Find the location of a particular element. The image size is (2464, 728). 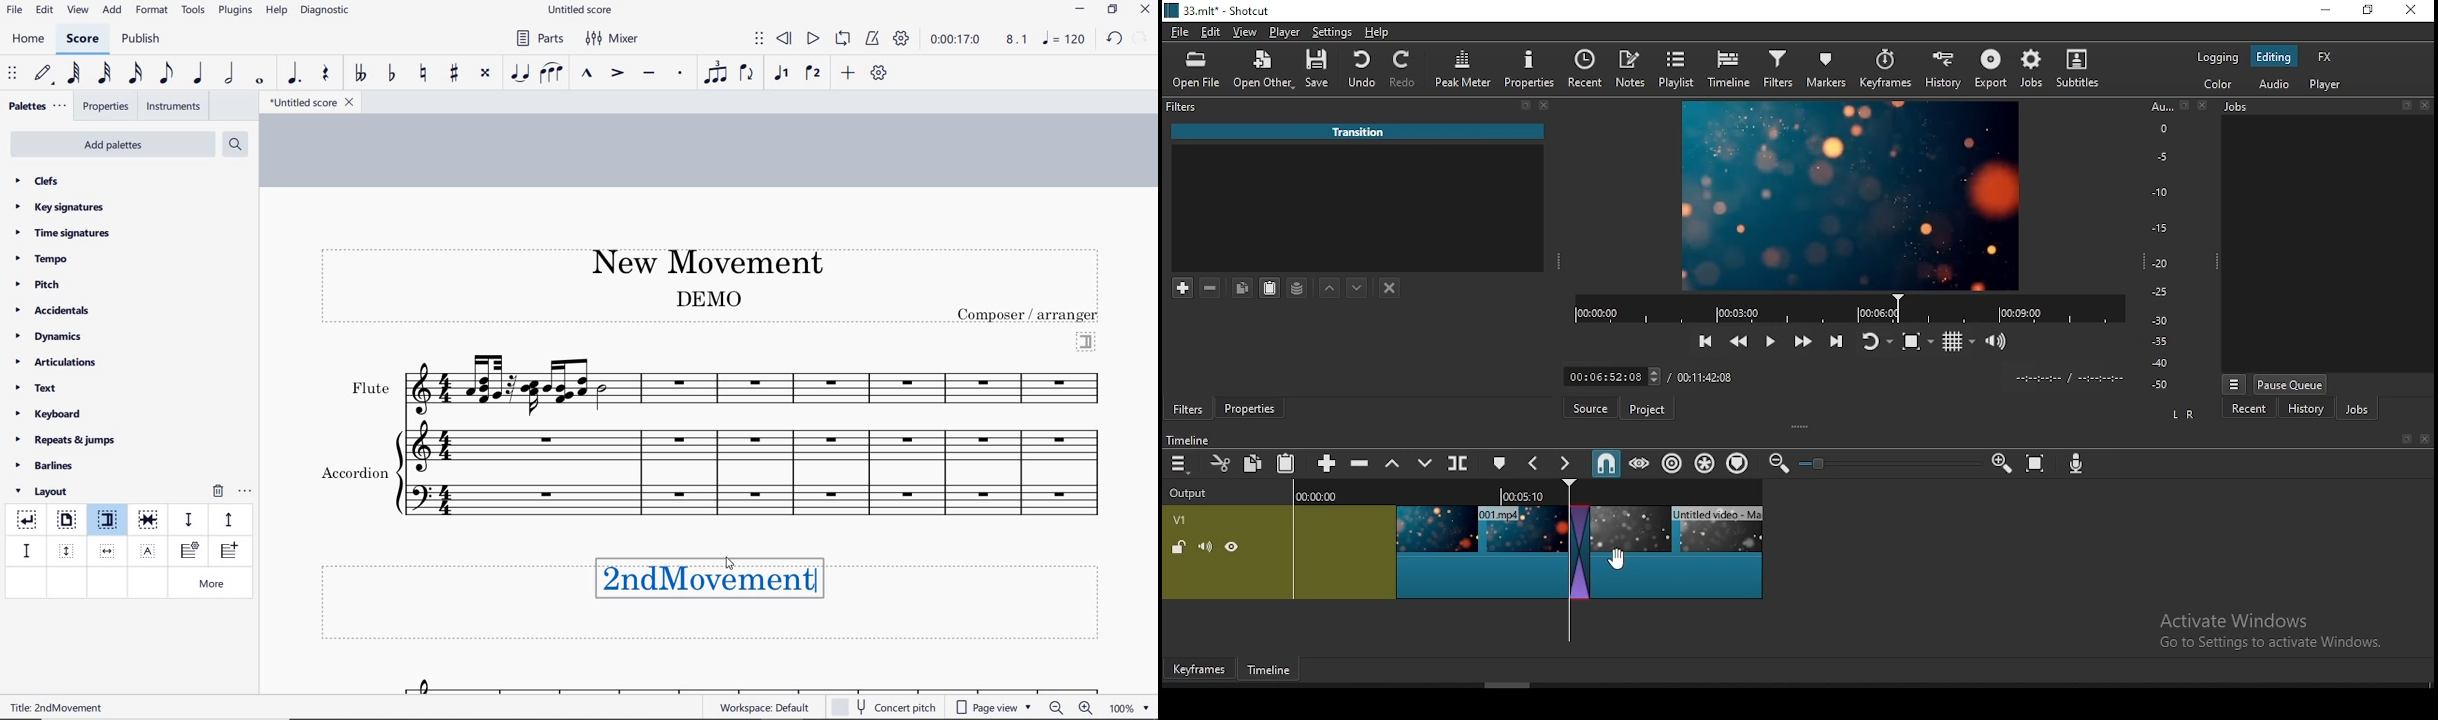

help is located at coordinates (1377, 30).